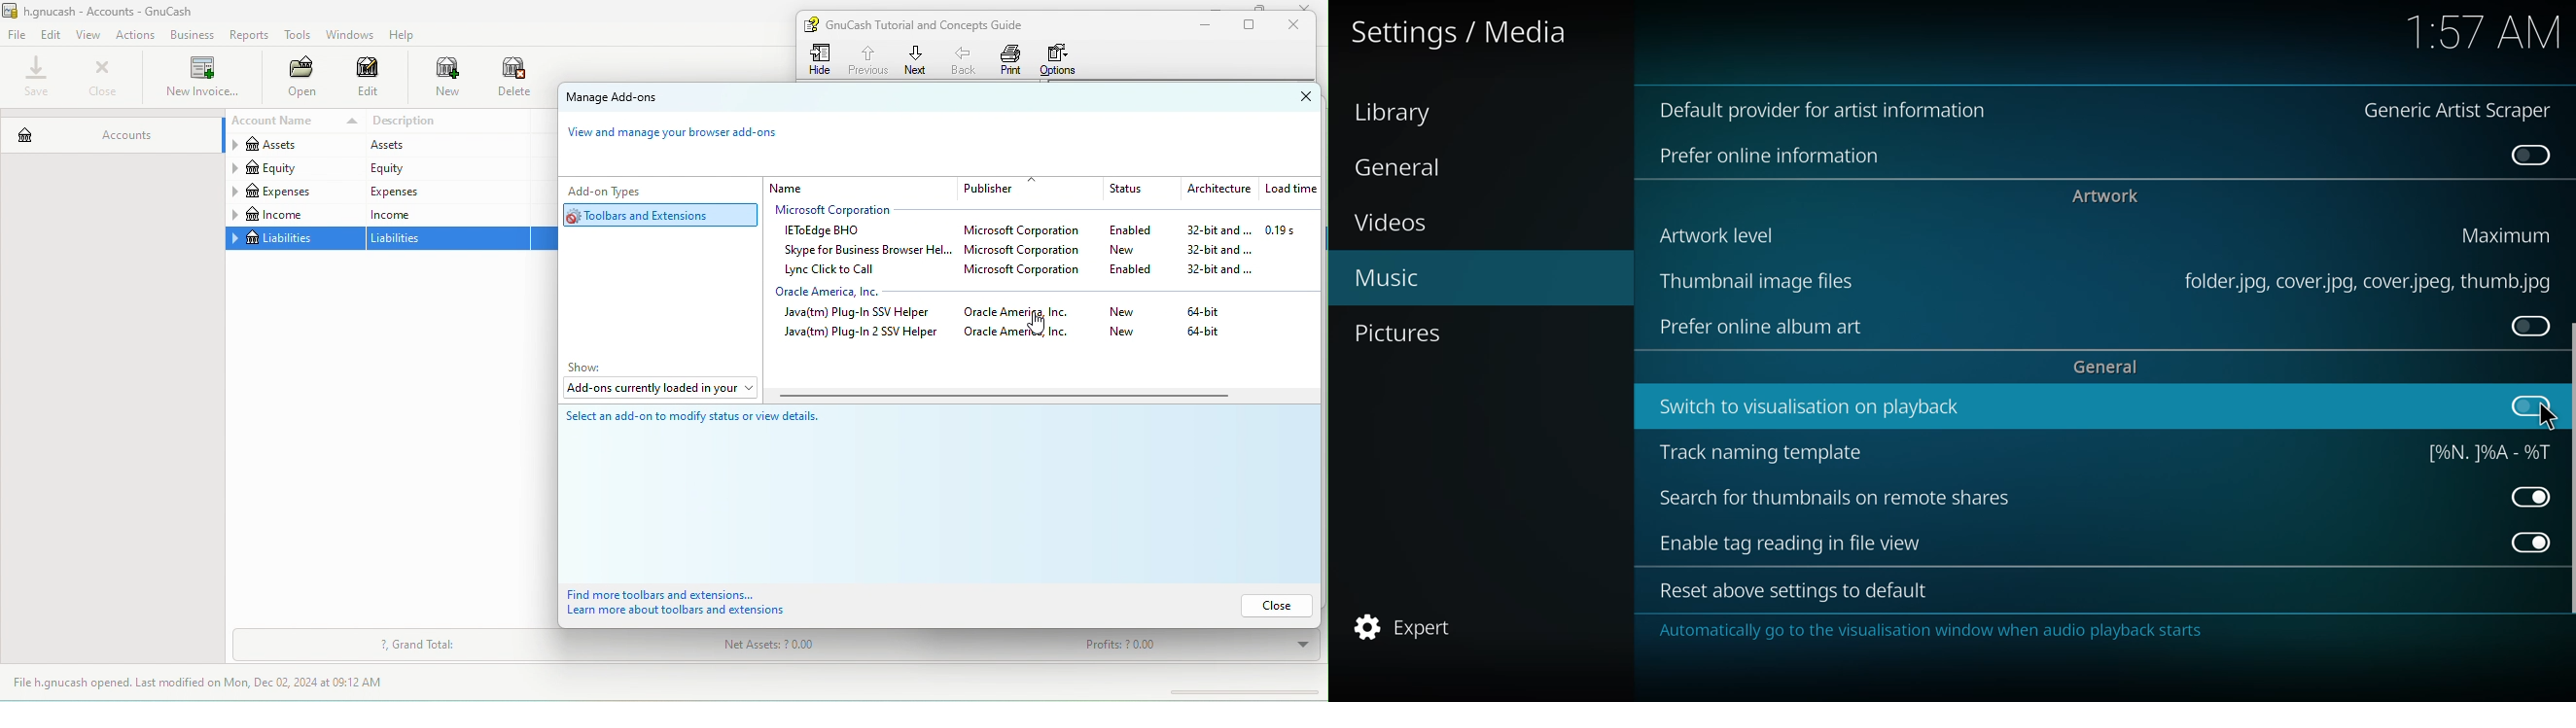 The image size is (2576, 728). Describe the element at coordinates (1787, 592) in the screenshot. I see `reset to default` at that location.